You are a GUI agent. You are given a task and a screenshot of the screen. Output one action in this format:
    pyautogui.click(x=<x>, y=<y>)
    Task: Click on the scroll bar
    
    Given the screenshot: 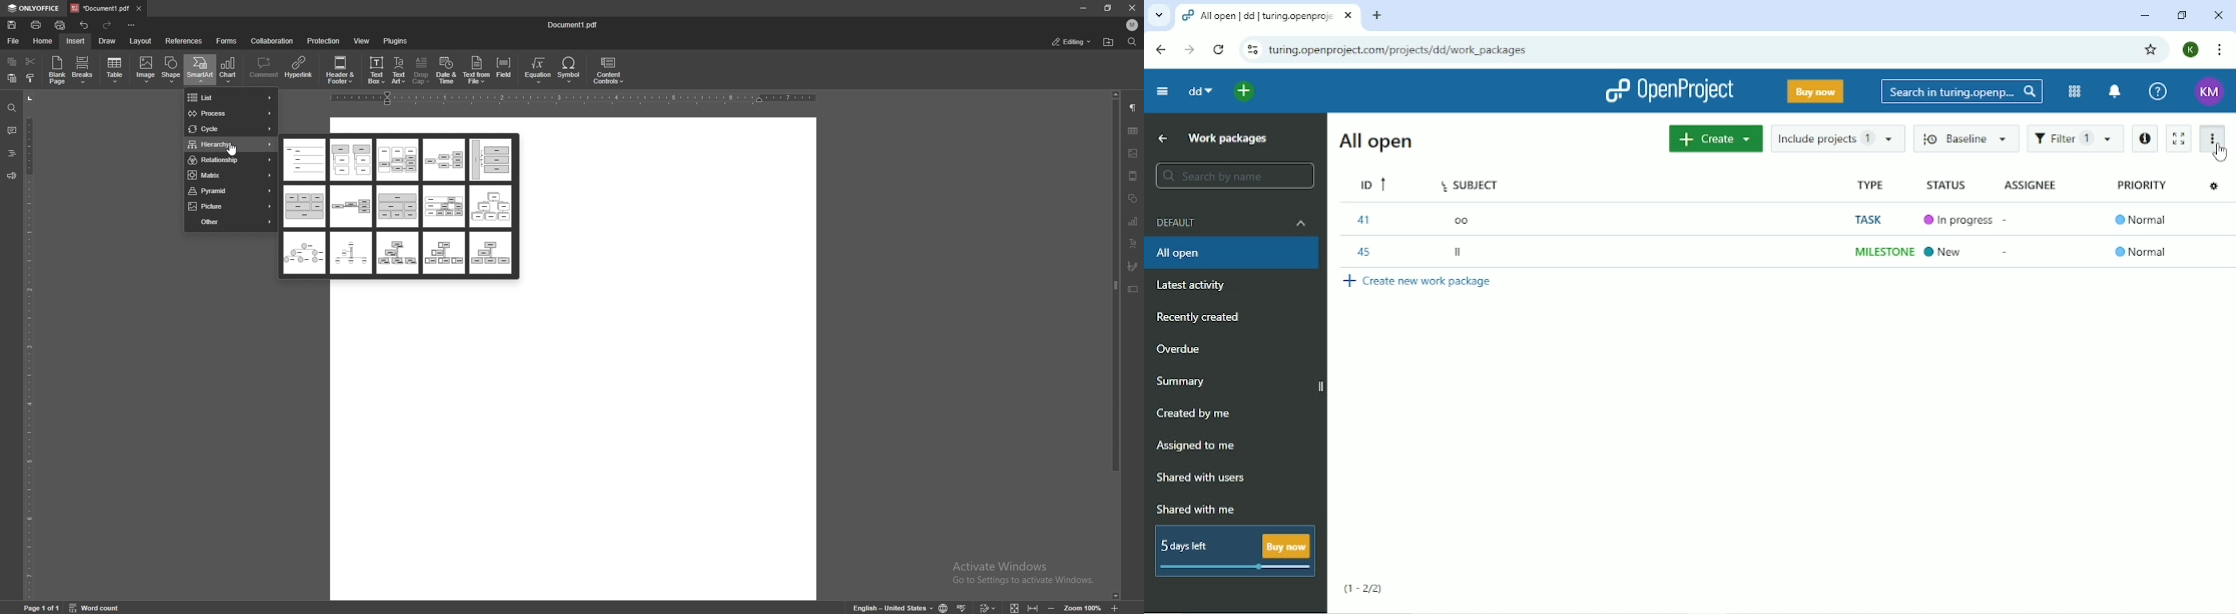 What is the action you would take?
    pyautogui.click(x=1117, y=346)
    